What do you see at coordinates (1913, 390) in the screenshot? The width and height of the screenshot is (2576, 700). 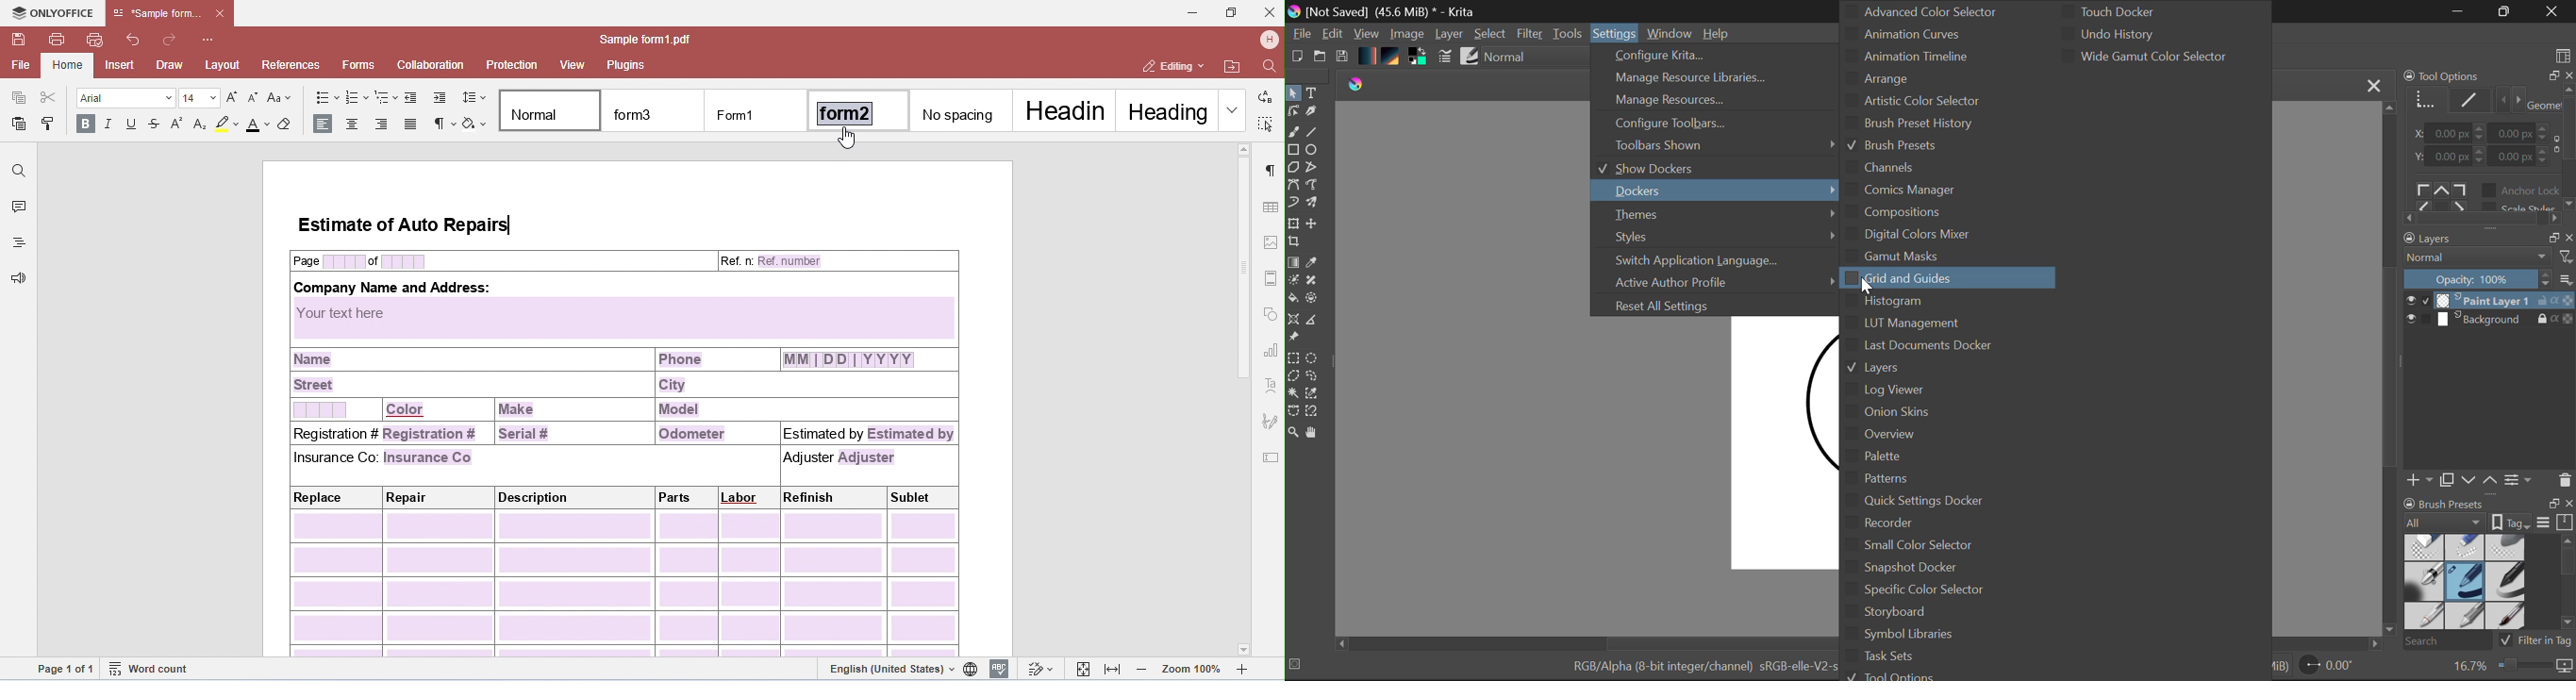 I see `Log Viewer` at bounding box center [1913, 390].